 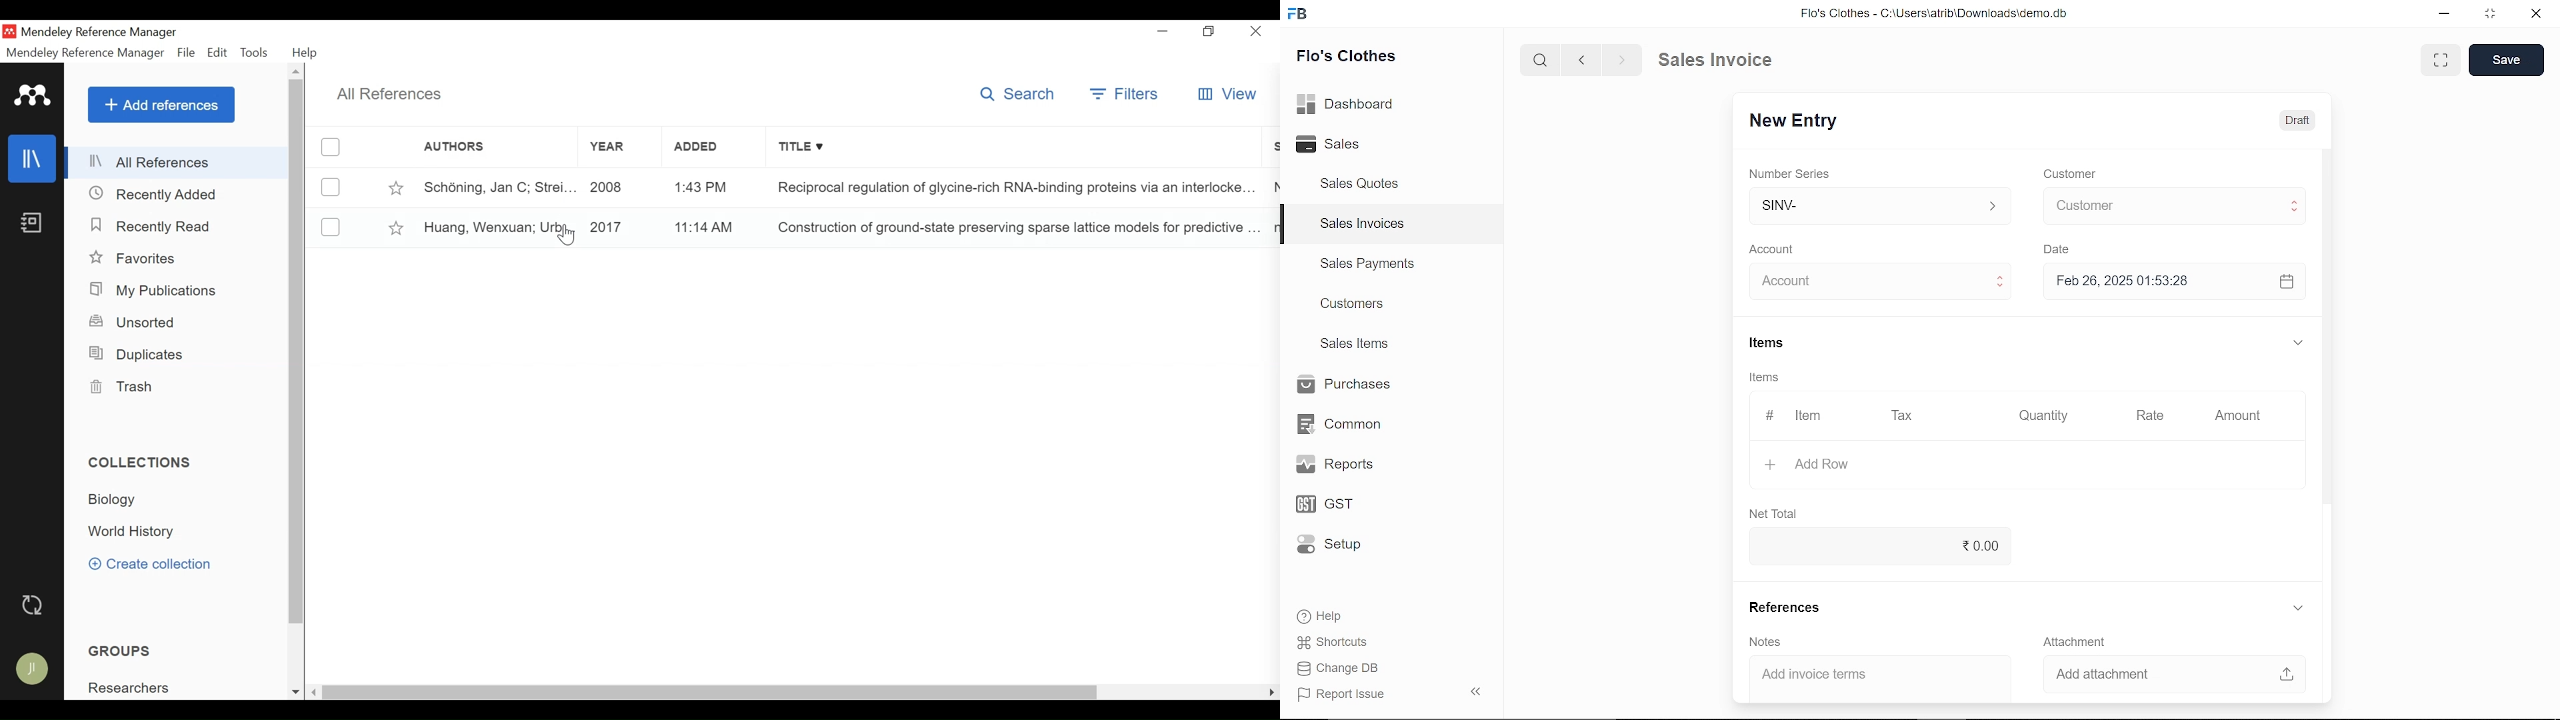 I want to click on Flo's Clothes, so click(x=1346, y=58).